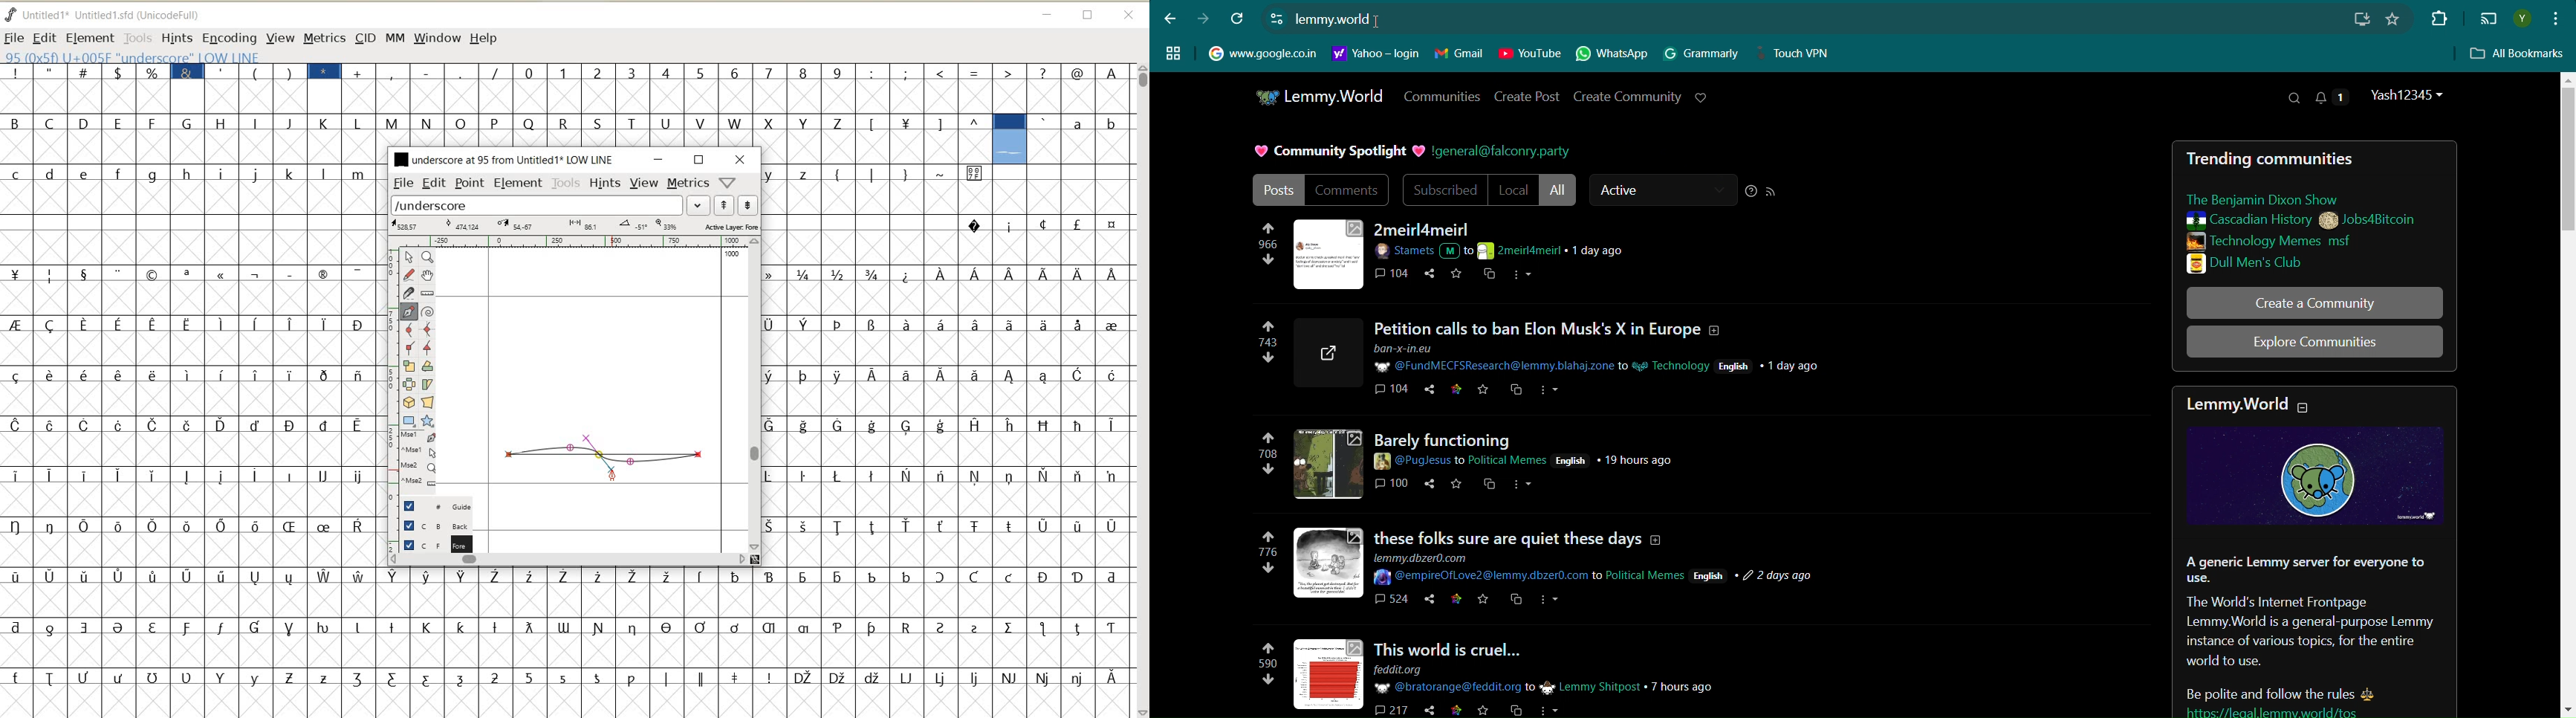 This screenshot has width=2576, height=728. What do you see at coordinates (2518, 54) in the screenshot?
I see `All Bookmarks` at bounding box center [2518, 54].